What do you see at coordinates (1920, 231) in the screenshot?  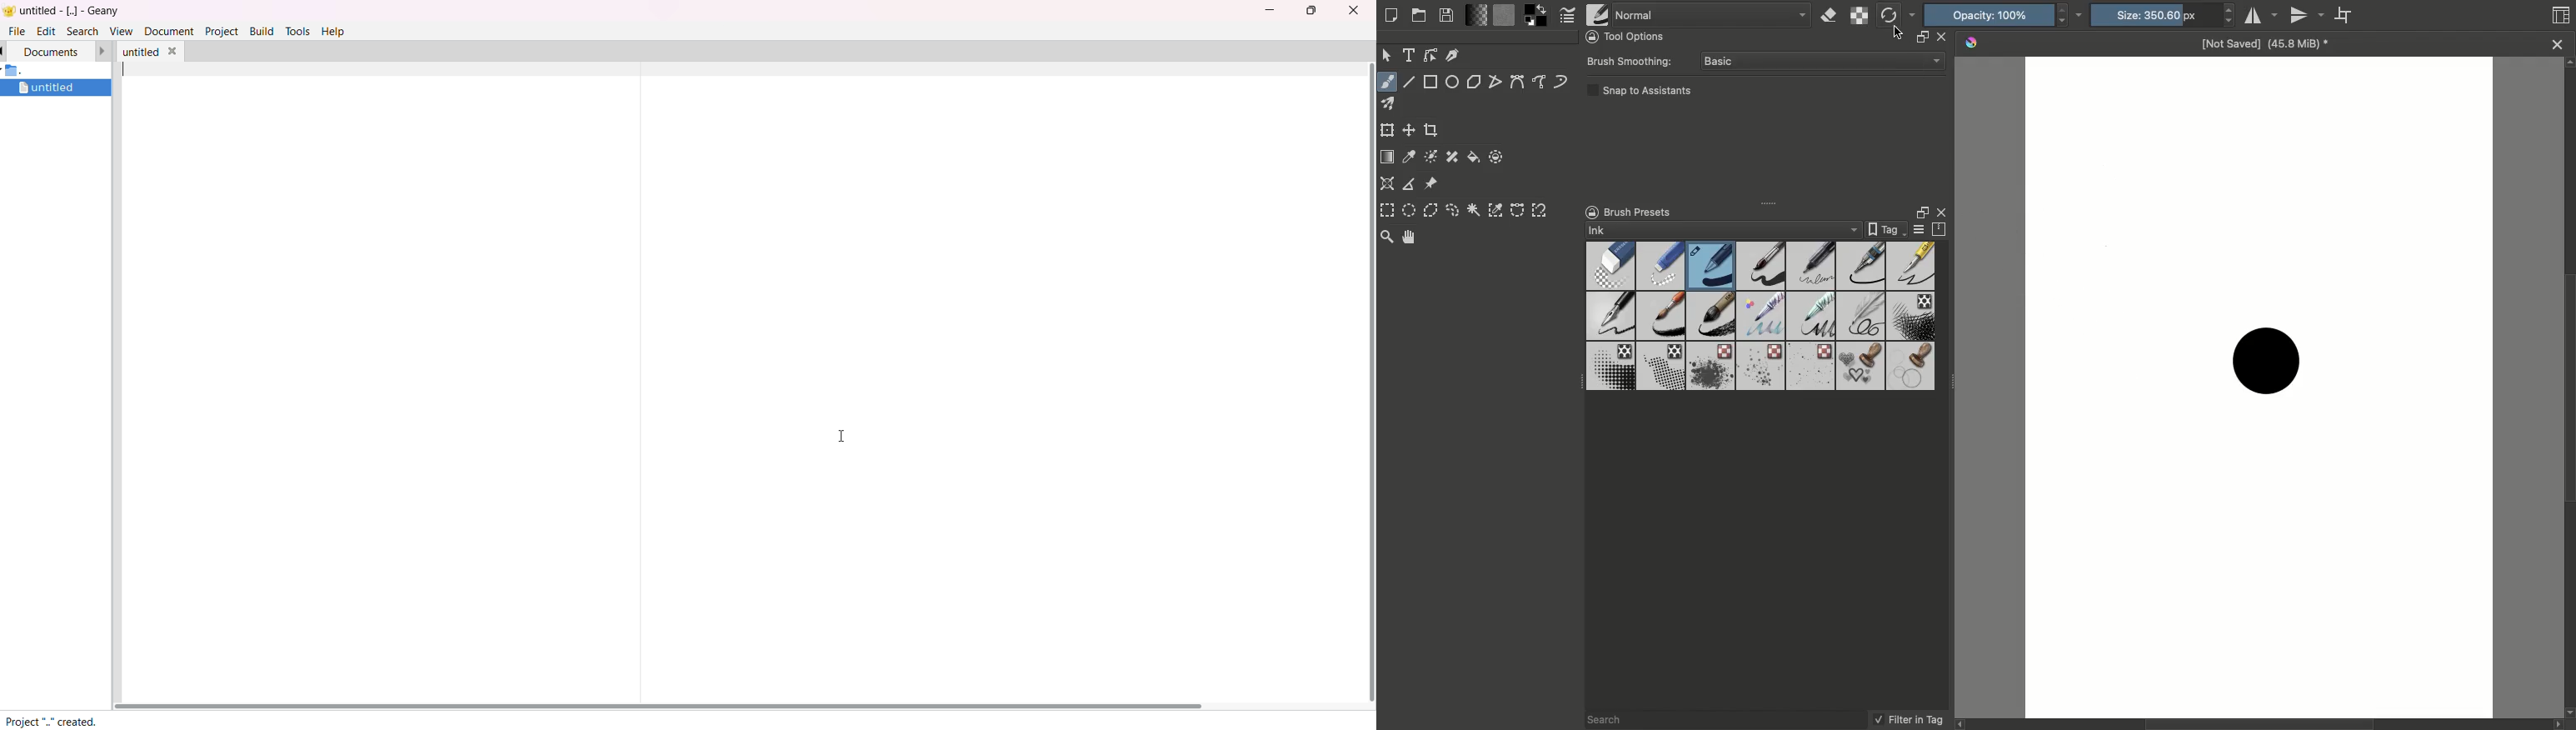 I see `Display settings` at bounding box center [1920, 231].